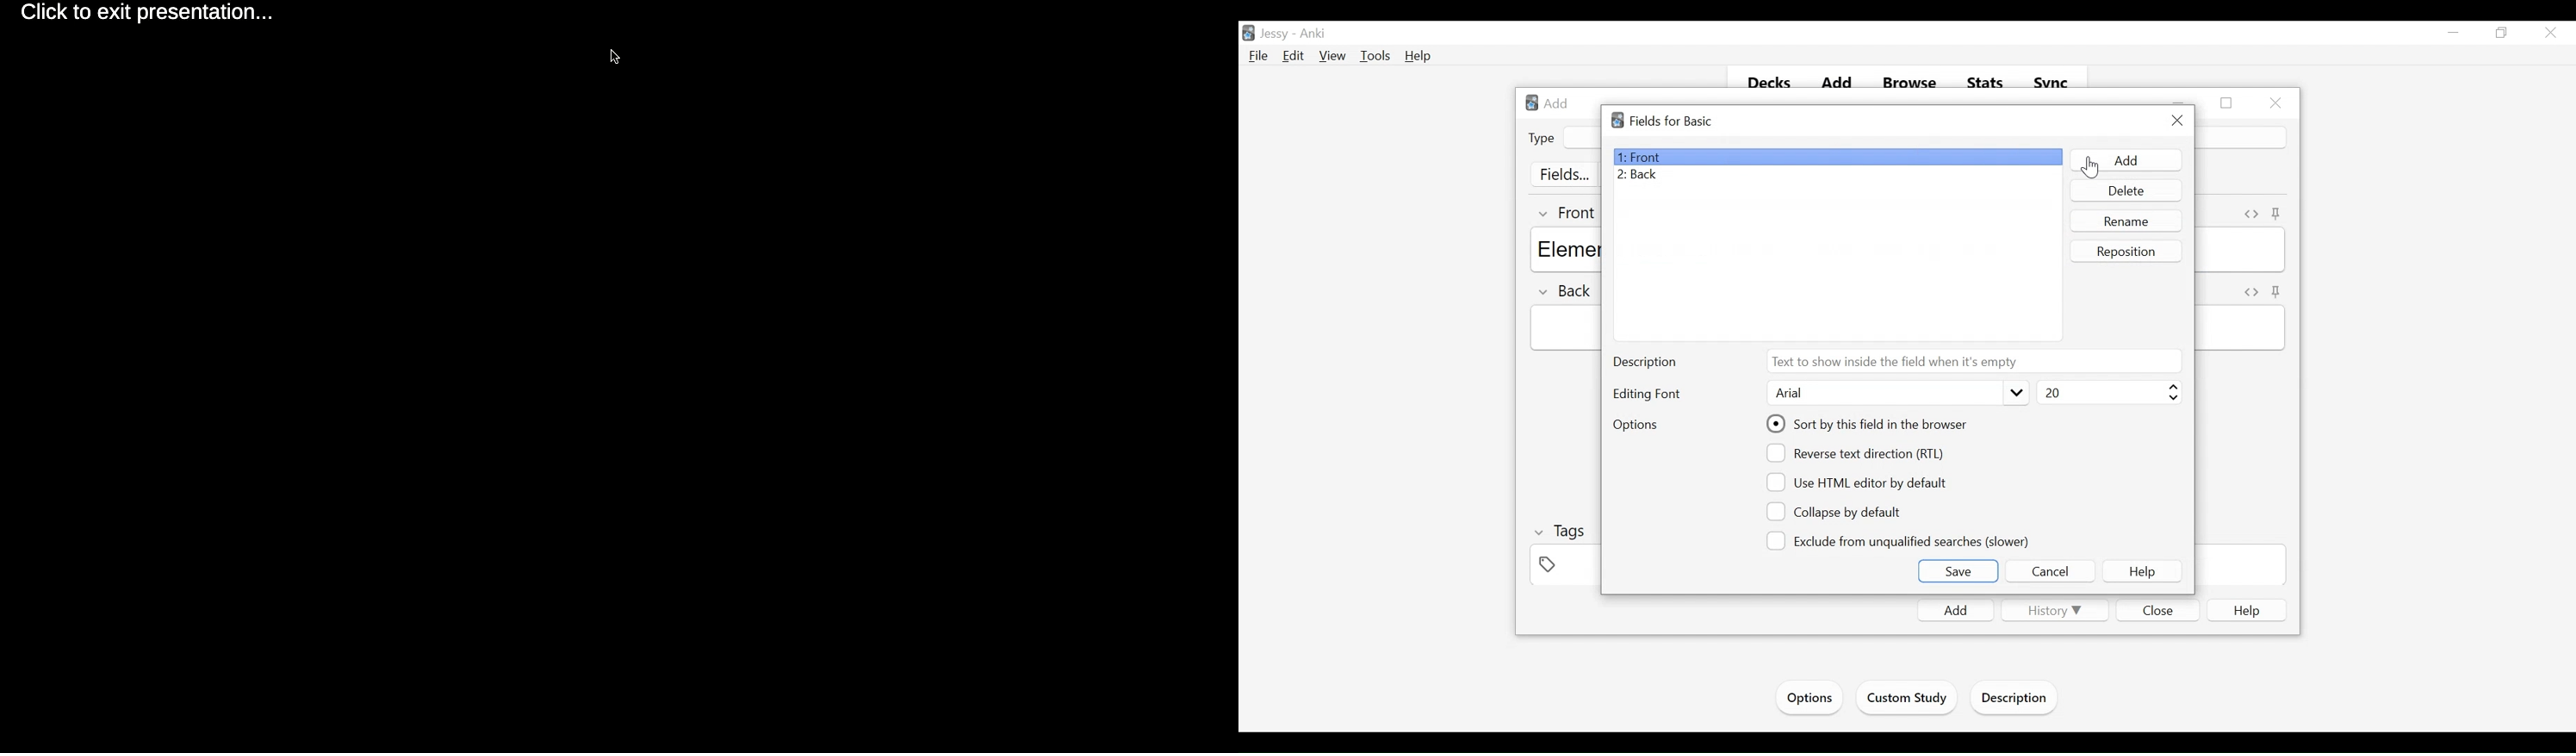 The image size is (2576, 756). What do you see at coordinates (1375, 56) in the screenshot?
I see `Tools` at bounding box center [1375, 56].